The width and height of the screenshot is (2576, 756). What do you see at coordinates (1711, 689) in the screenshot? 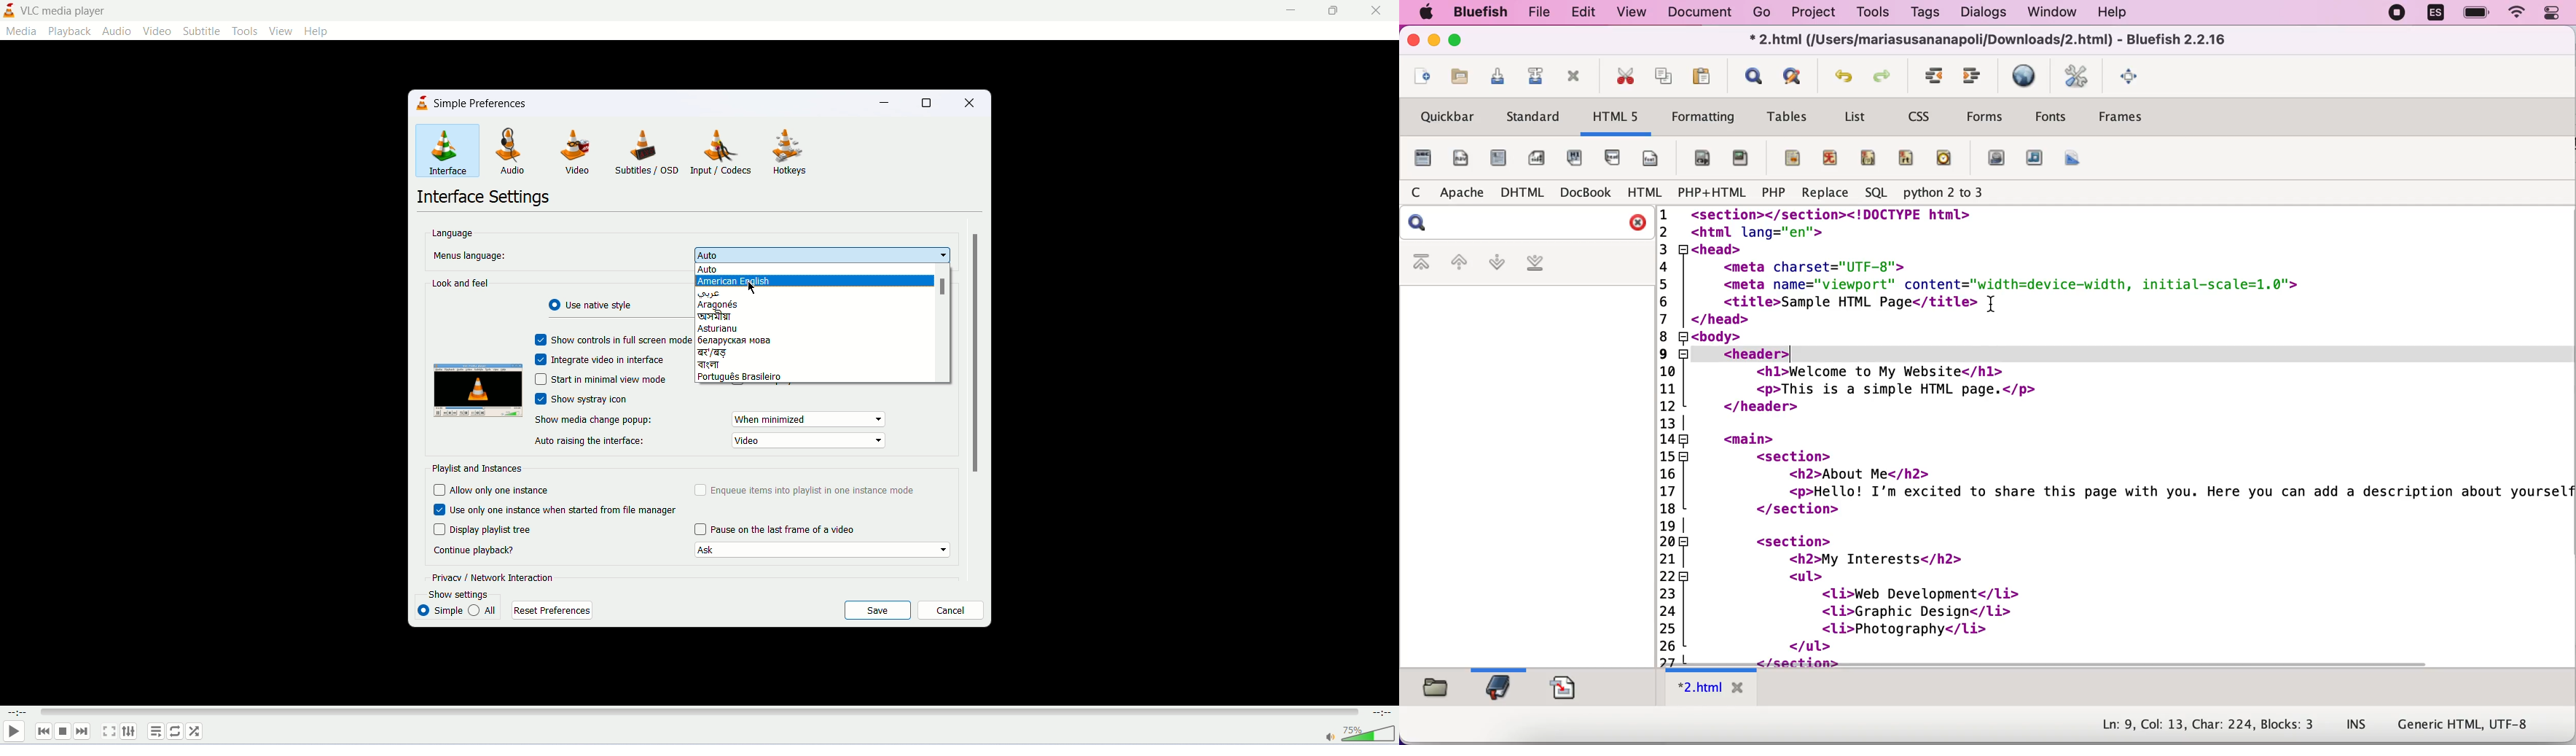
I see `html tab` at bounding box center [1711, 689].